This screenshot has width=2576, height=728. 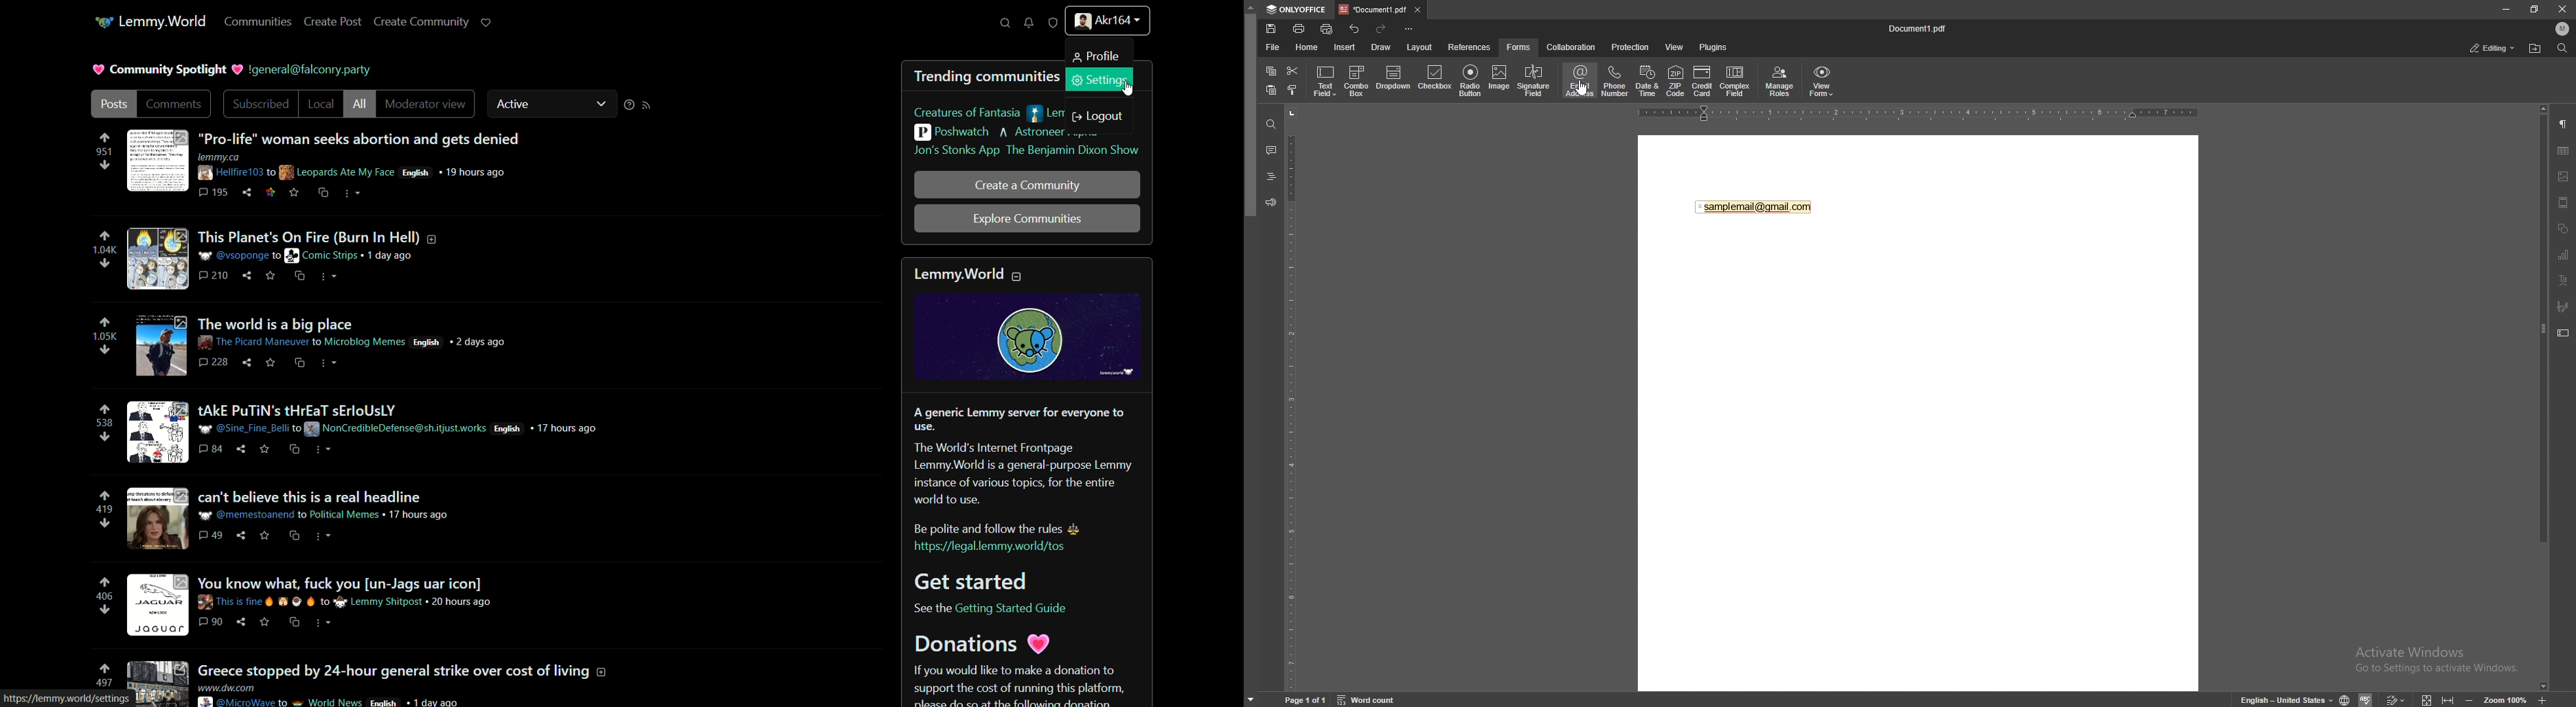 What do you see at coordinates (332, 21) in the screenshot?
I see `create post` at bounding box center [332, 21].